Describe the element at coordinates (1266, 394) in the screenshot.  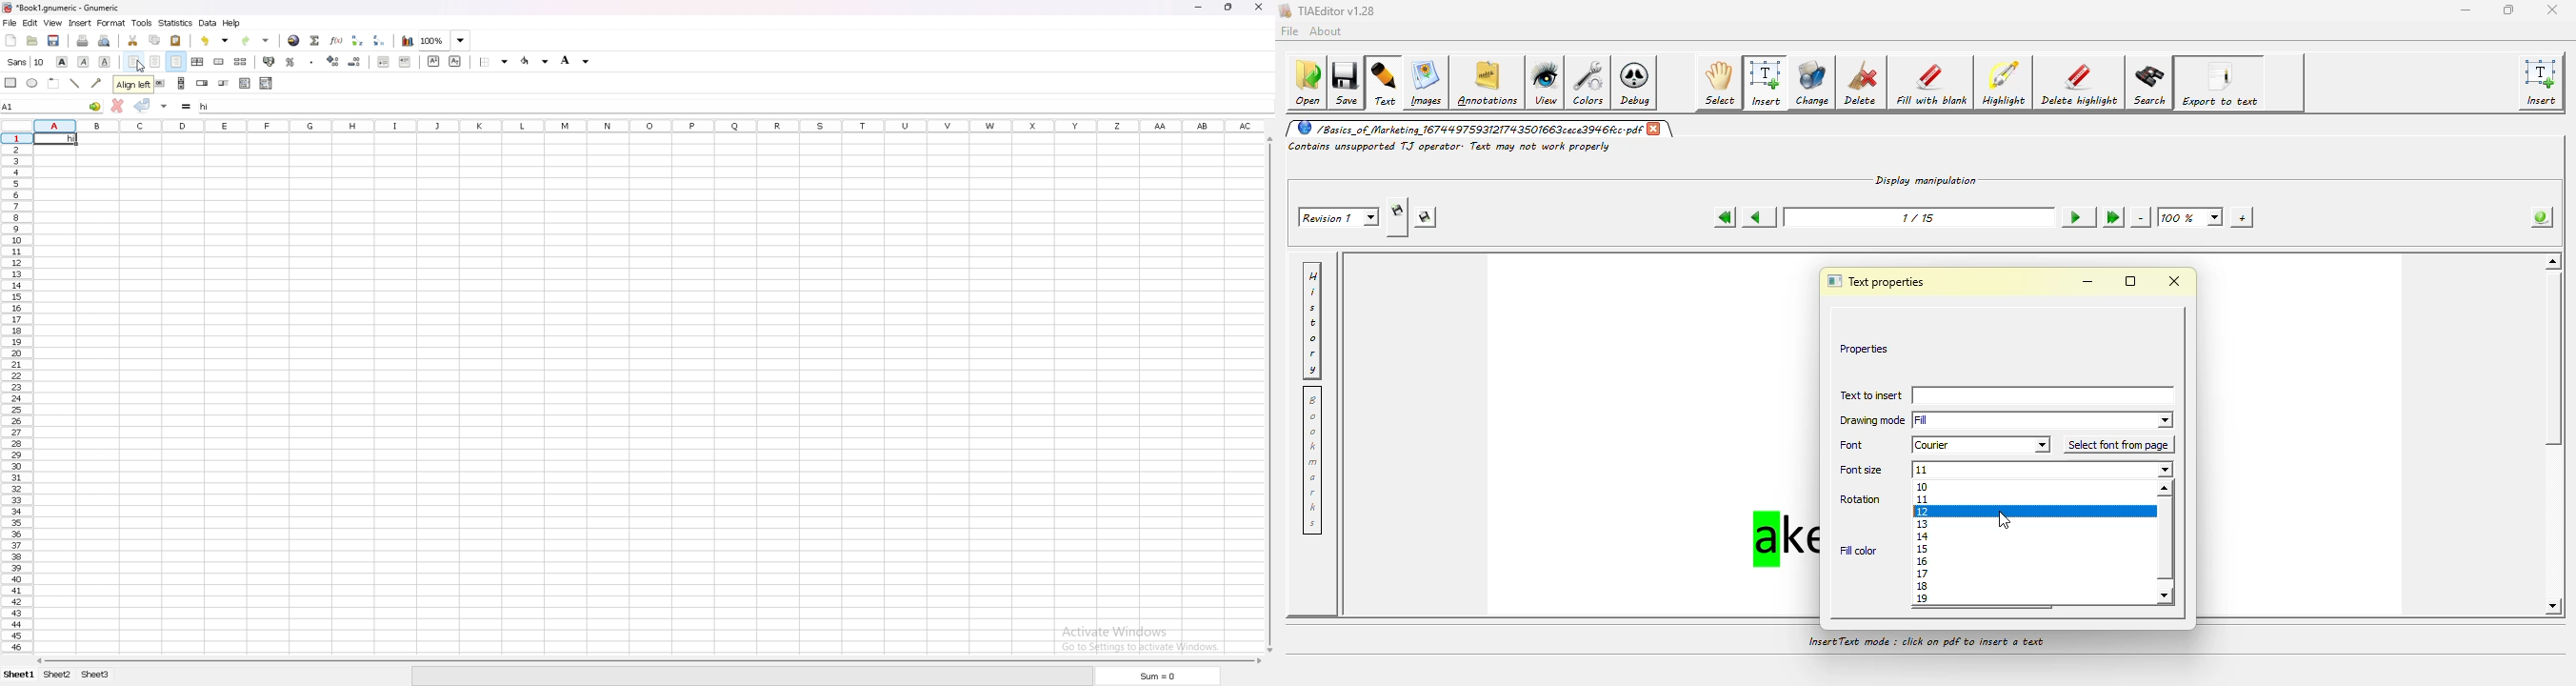
I see `scroll bar` at that location.